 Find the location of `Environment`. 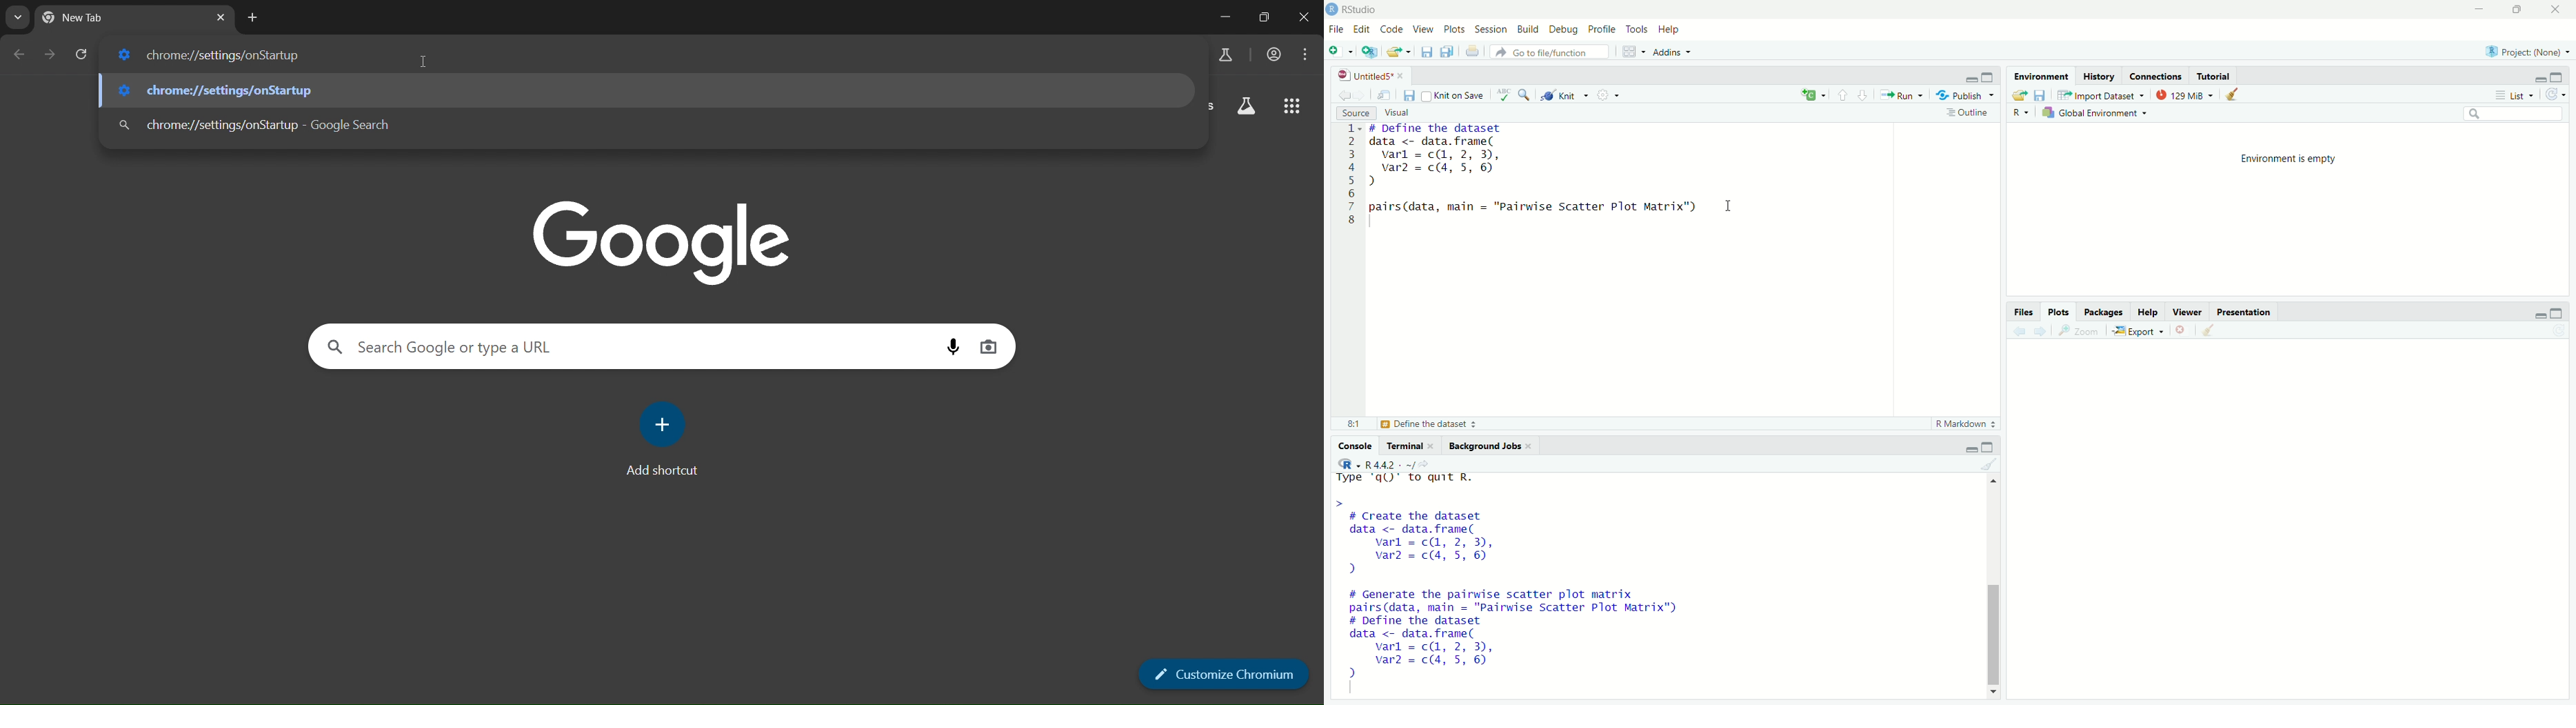

Environment is located at coordinates (2040, 74).